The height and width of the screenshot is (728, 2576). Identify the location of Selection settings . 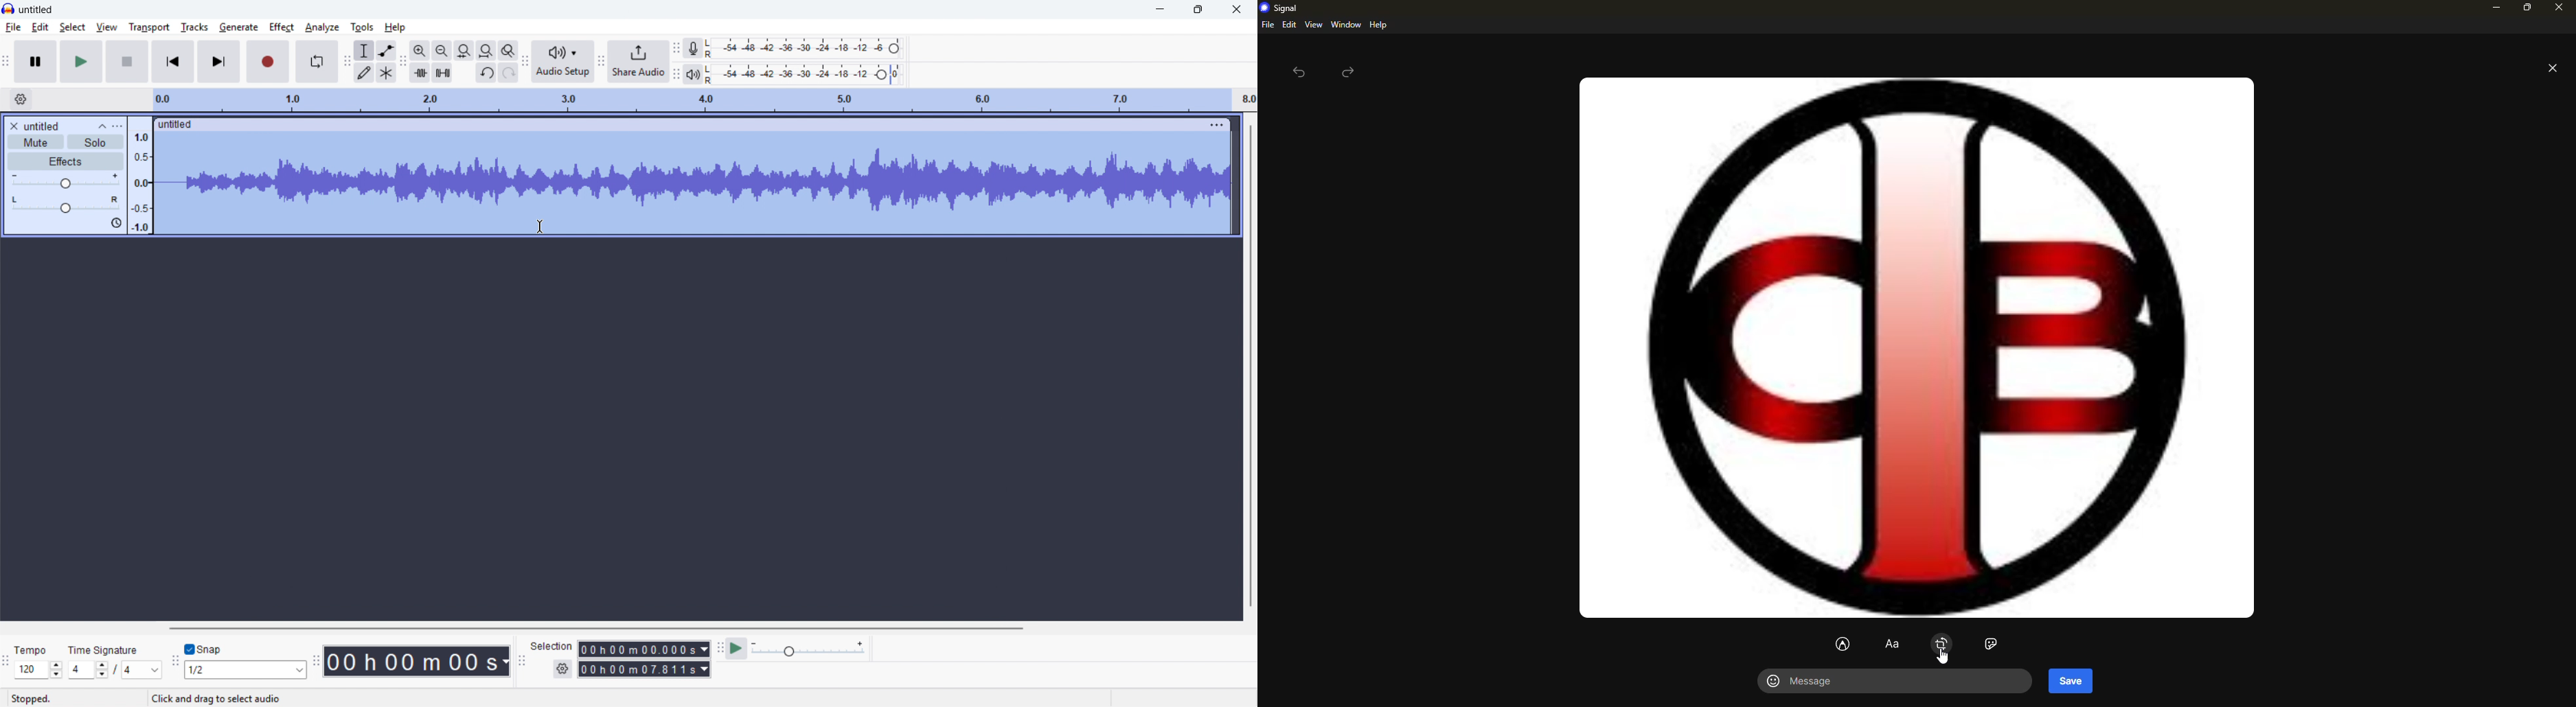
(563, 670).